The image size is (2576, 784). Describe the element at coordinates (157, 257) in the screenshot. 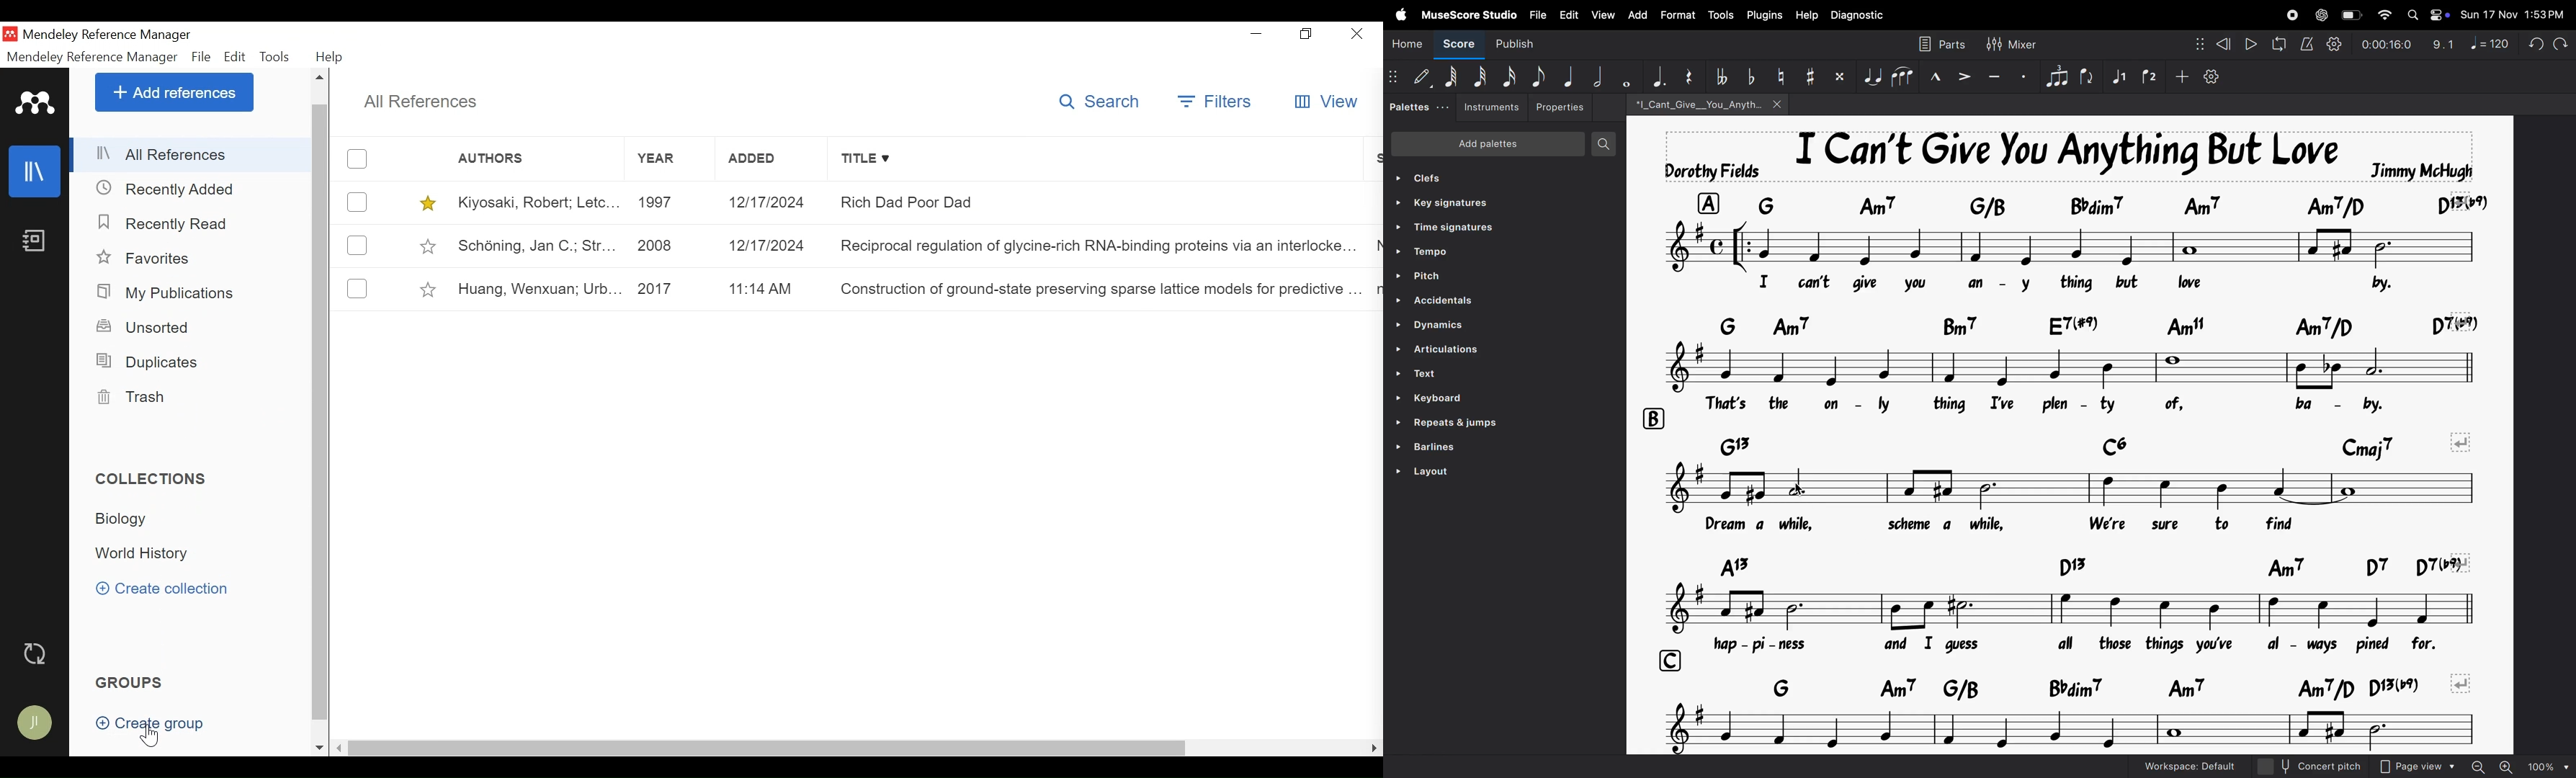

I see `Favorites` at that location.